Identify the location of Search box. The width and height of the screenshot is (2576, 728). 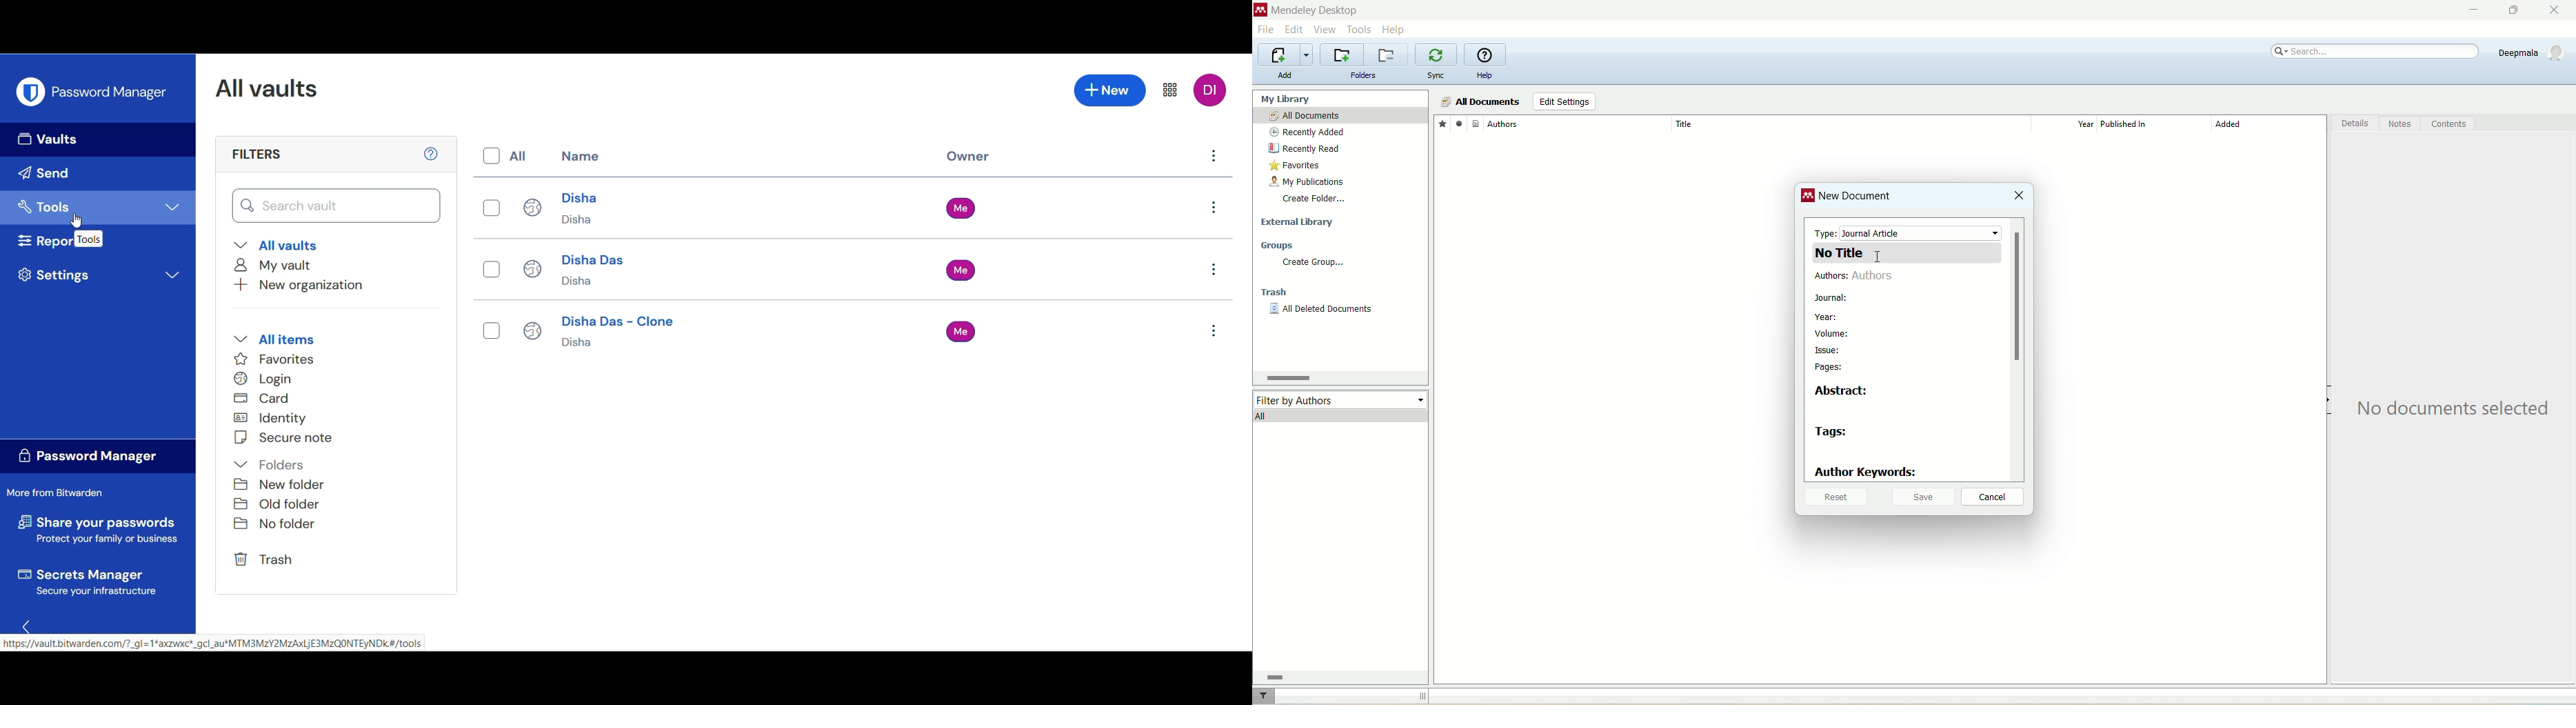
(337, 206).